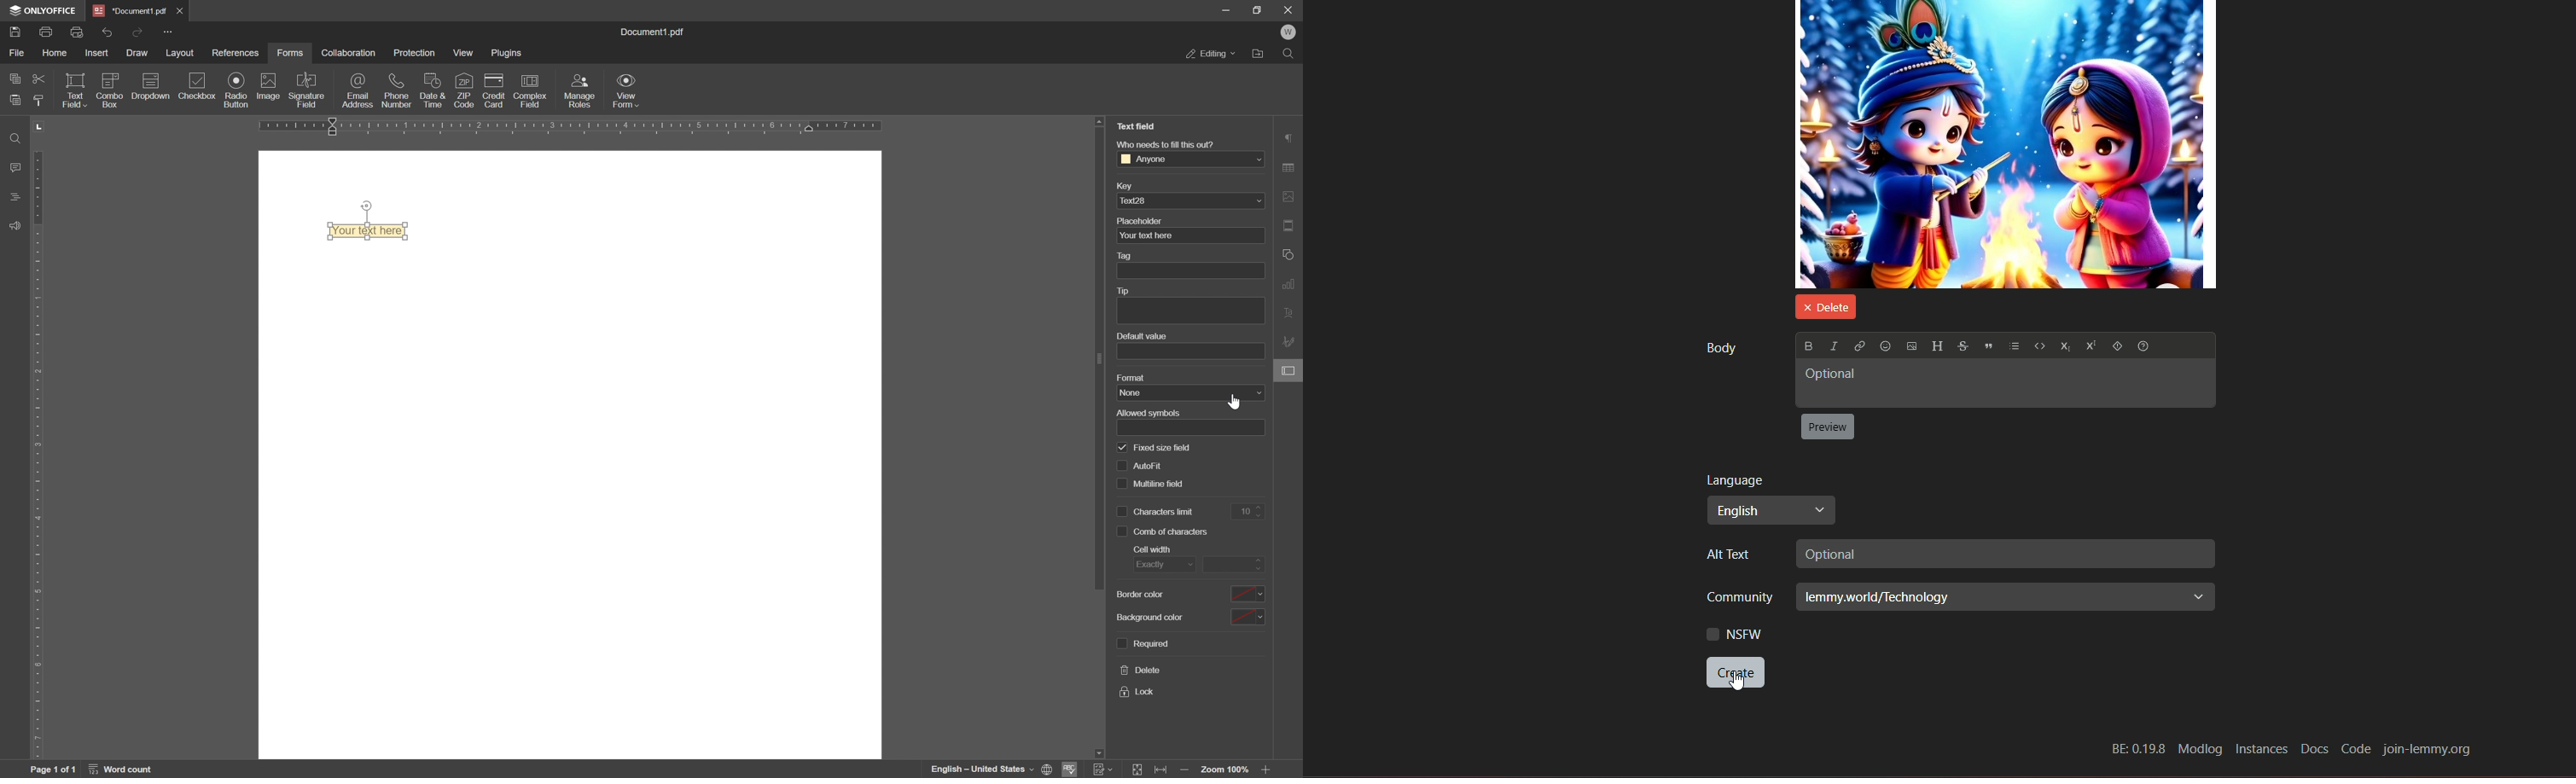  I want to click on customize quick access toolbar, so click(168, 32).